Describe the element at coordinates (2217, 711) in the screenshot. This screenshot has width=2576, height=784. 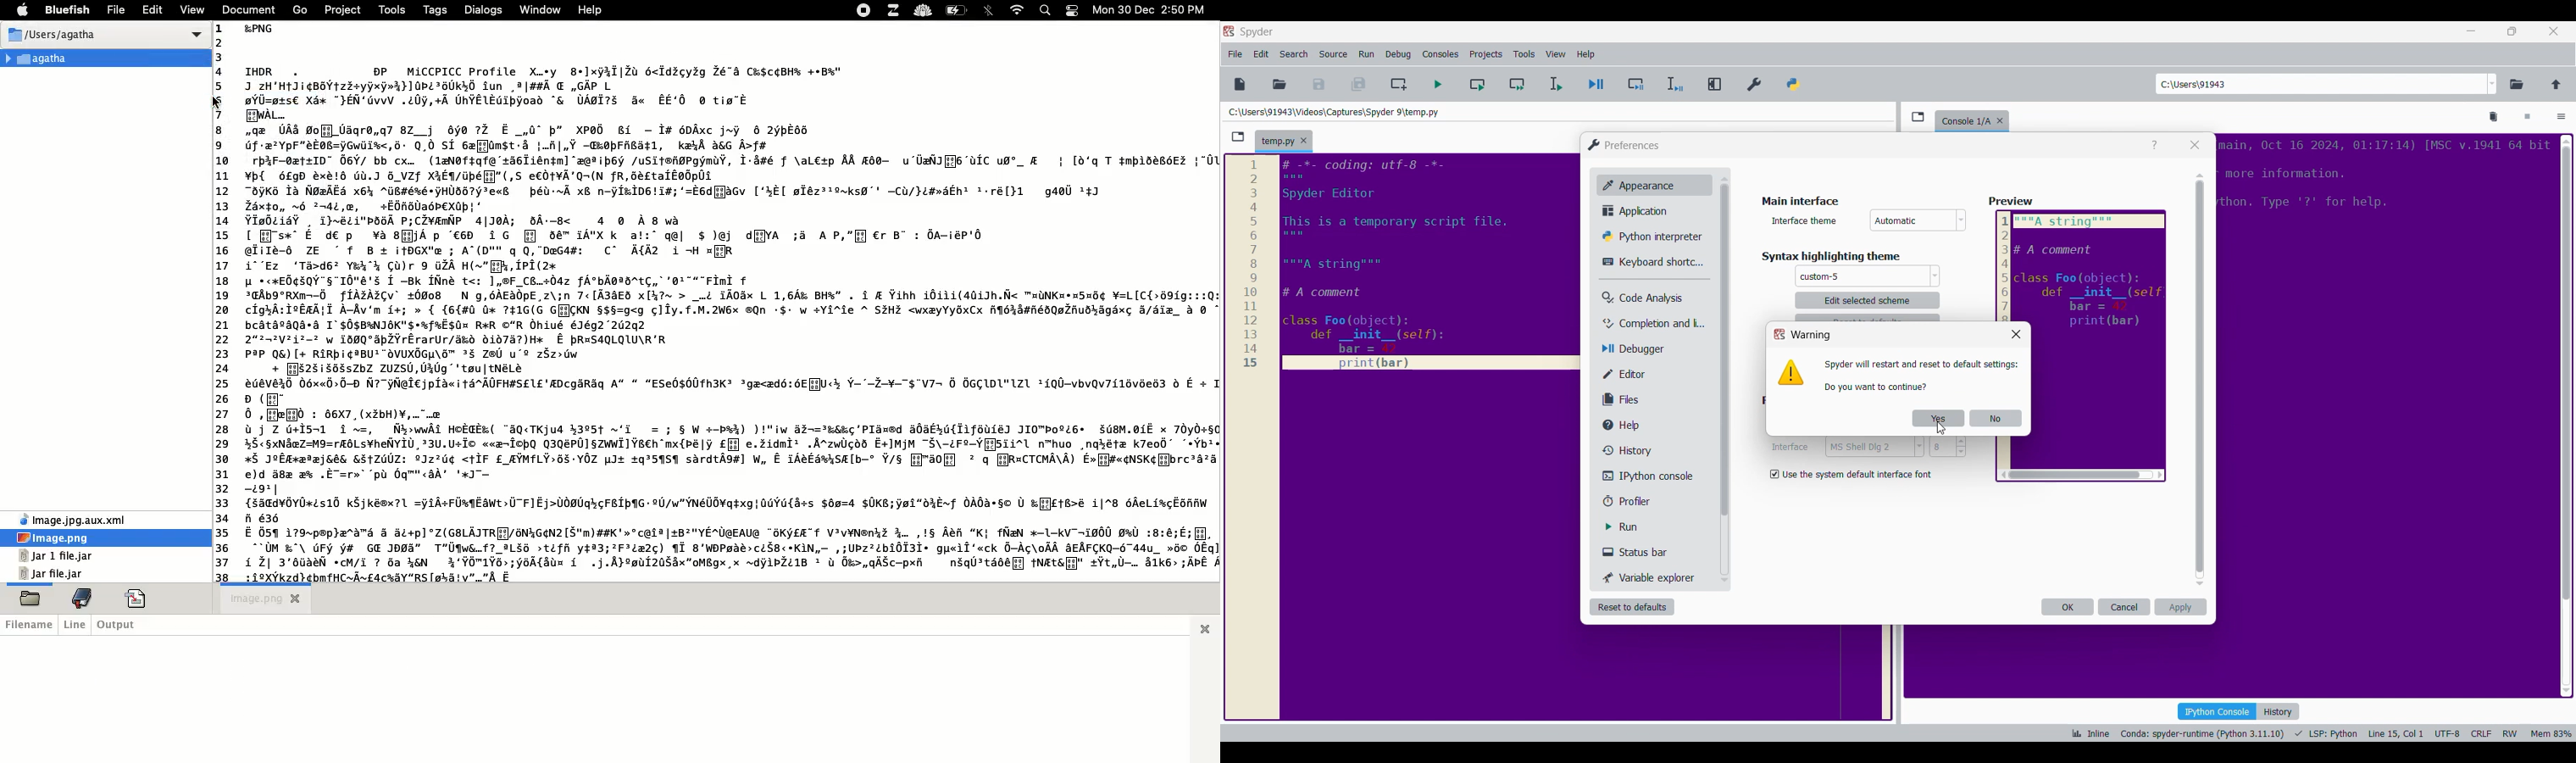
I see `IPython console` at that location.